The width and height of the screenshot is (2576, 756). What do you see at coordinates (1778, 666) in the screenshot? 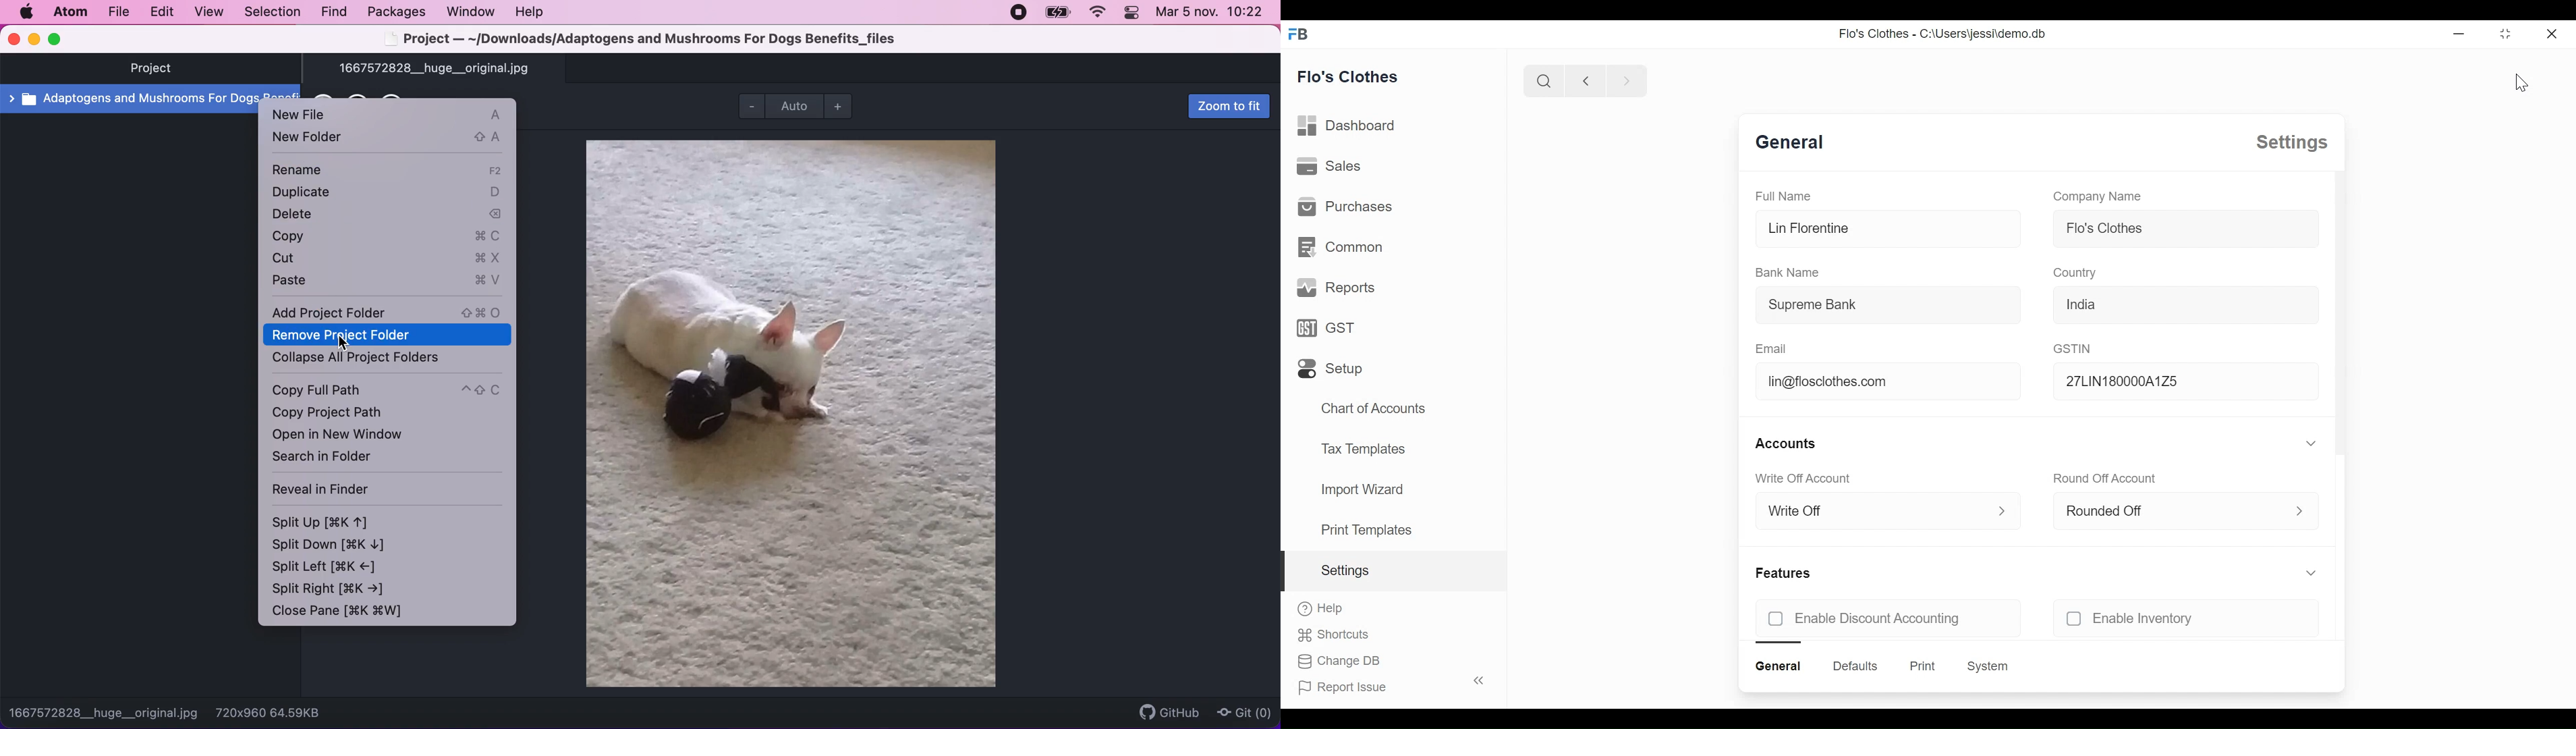
I see `general` at bounding box center [1778, 666].